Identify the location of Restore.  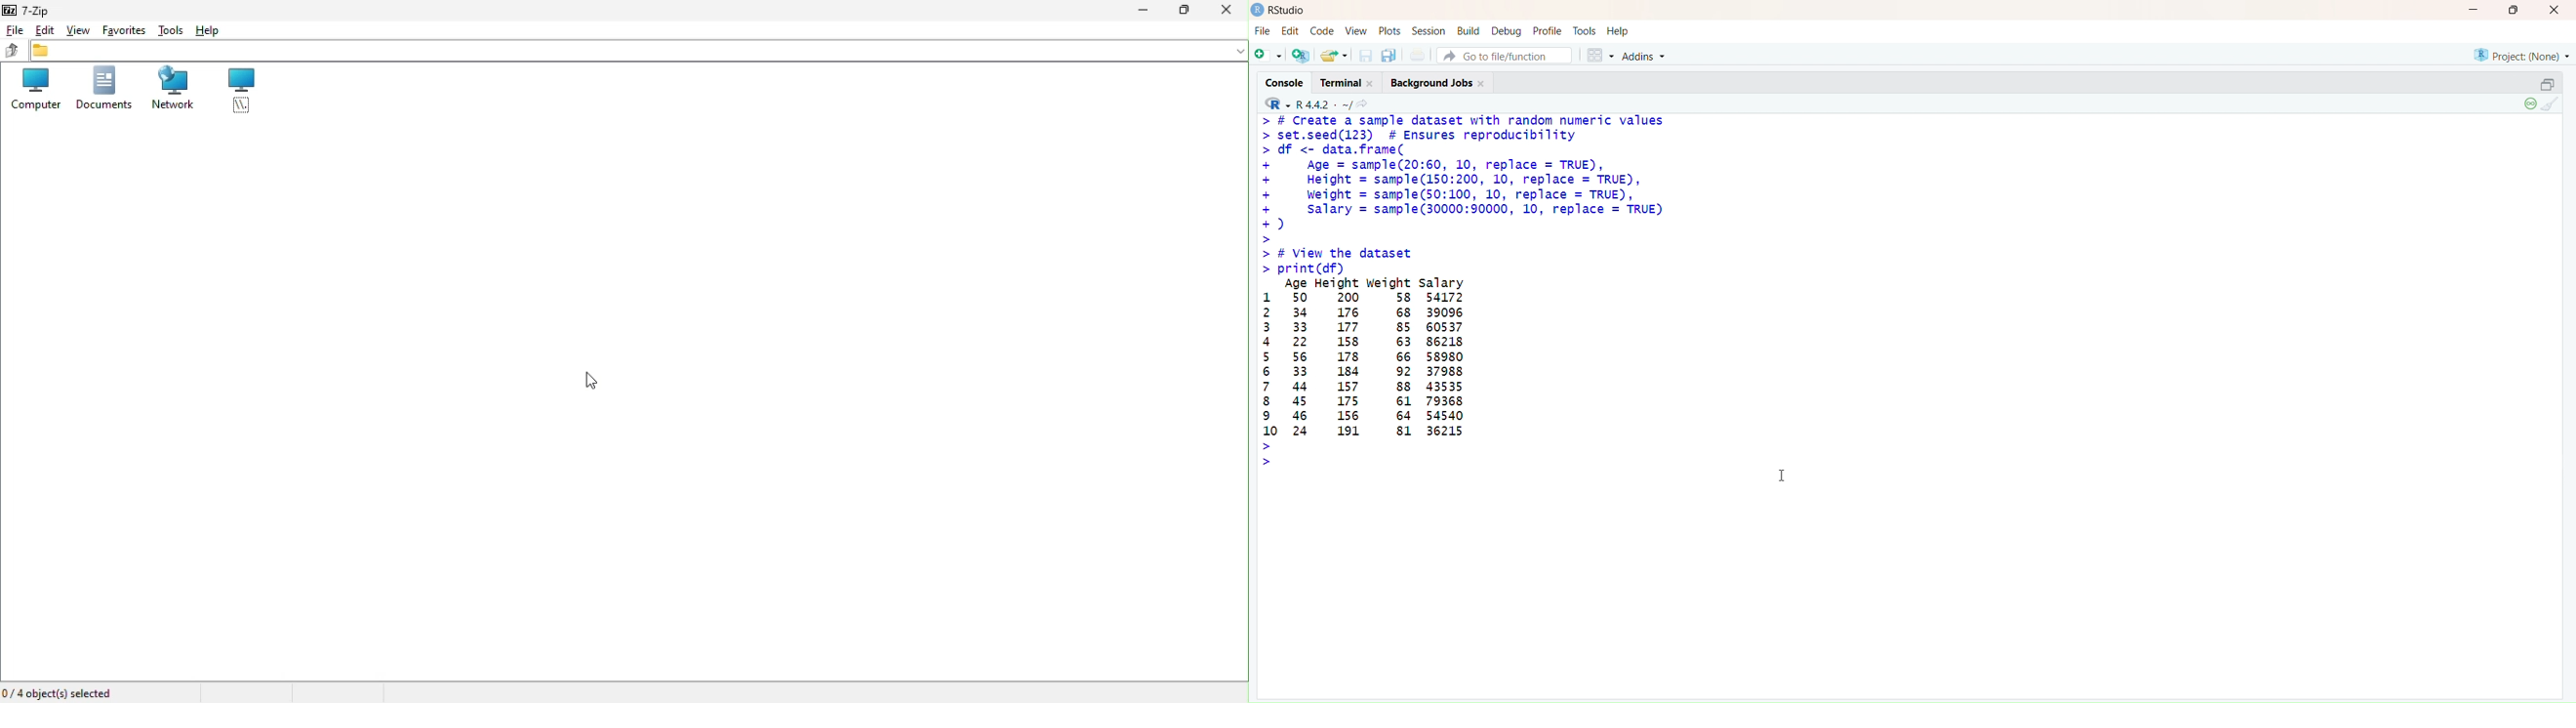
(2548, 84).